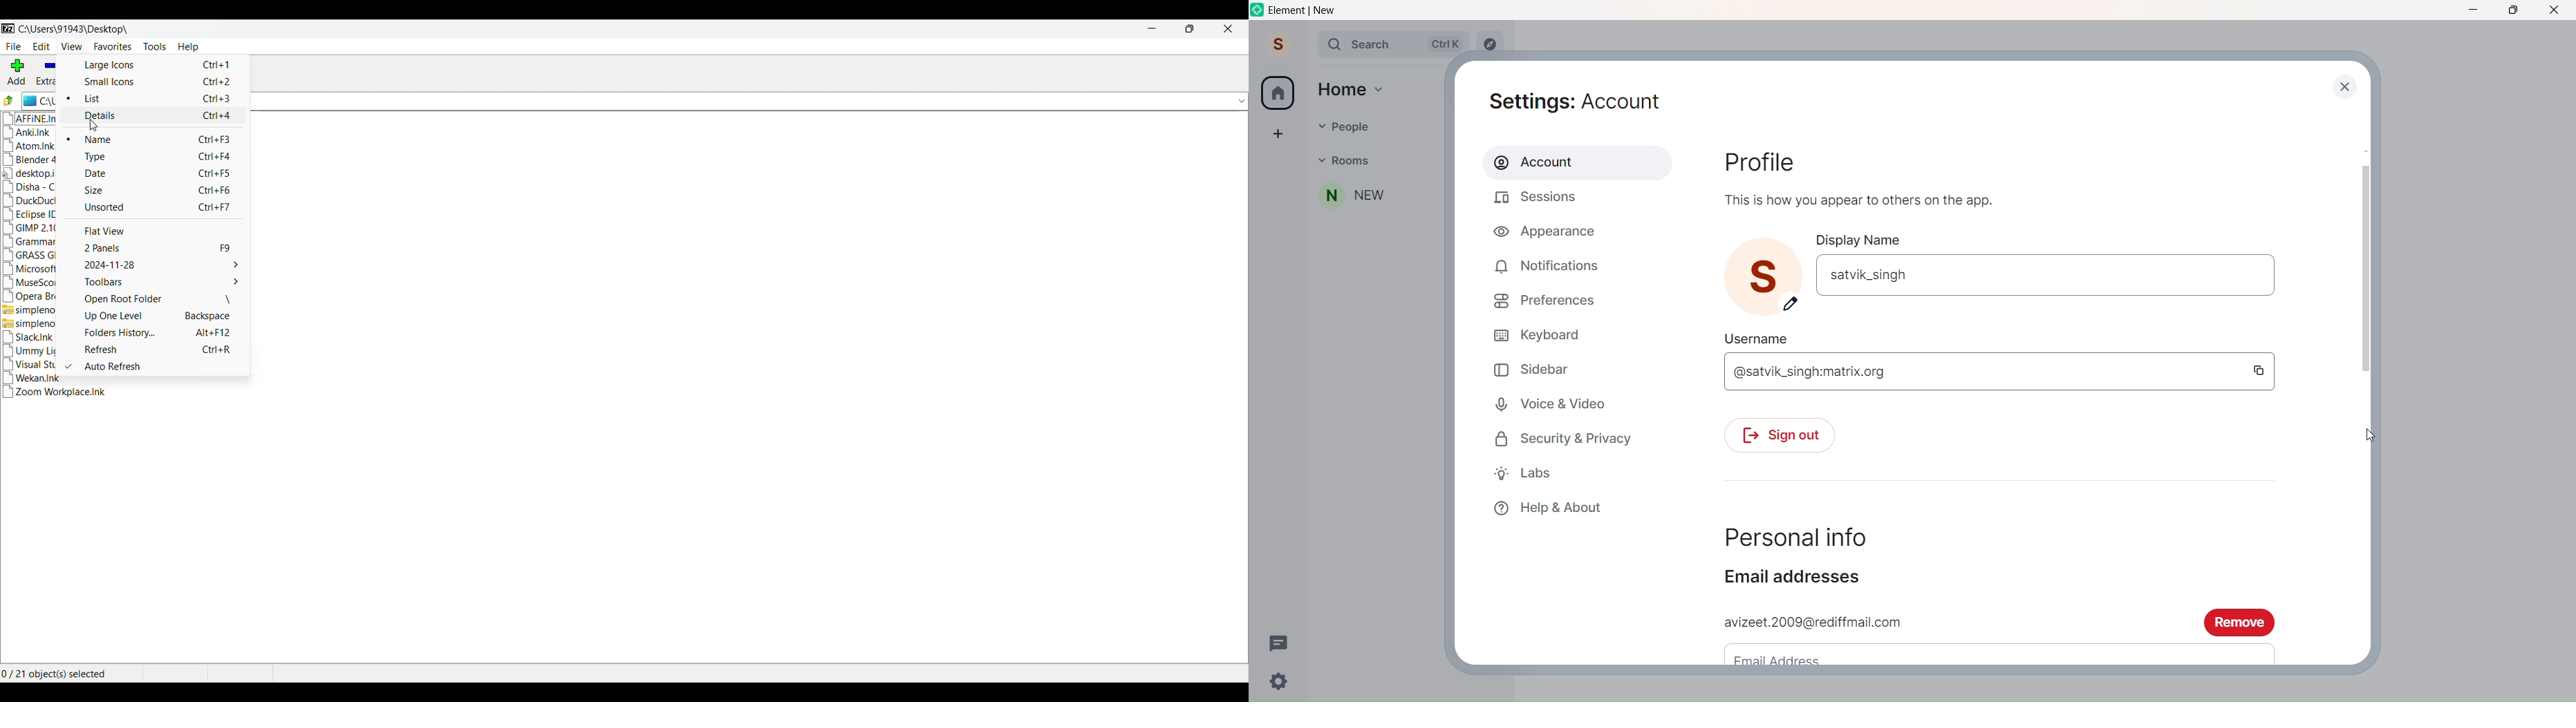 The height and width of the screenshot is (728, 2576). Describe the element at coordinates (1804, 535) in the screenshot. I see `Personal info` at that location.